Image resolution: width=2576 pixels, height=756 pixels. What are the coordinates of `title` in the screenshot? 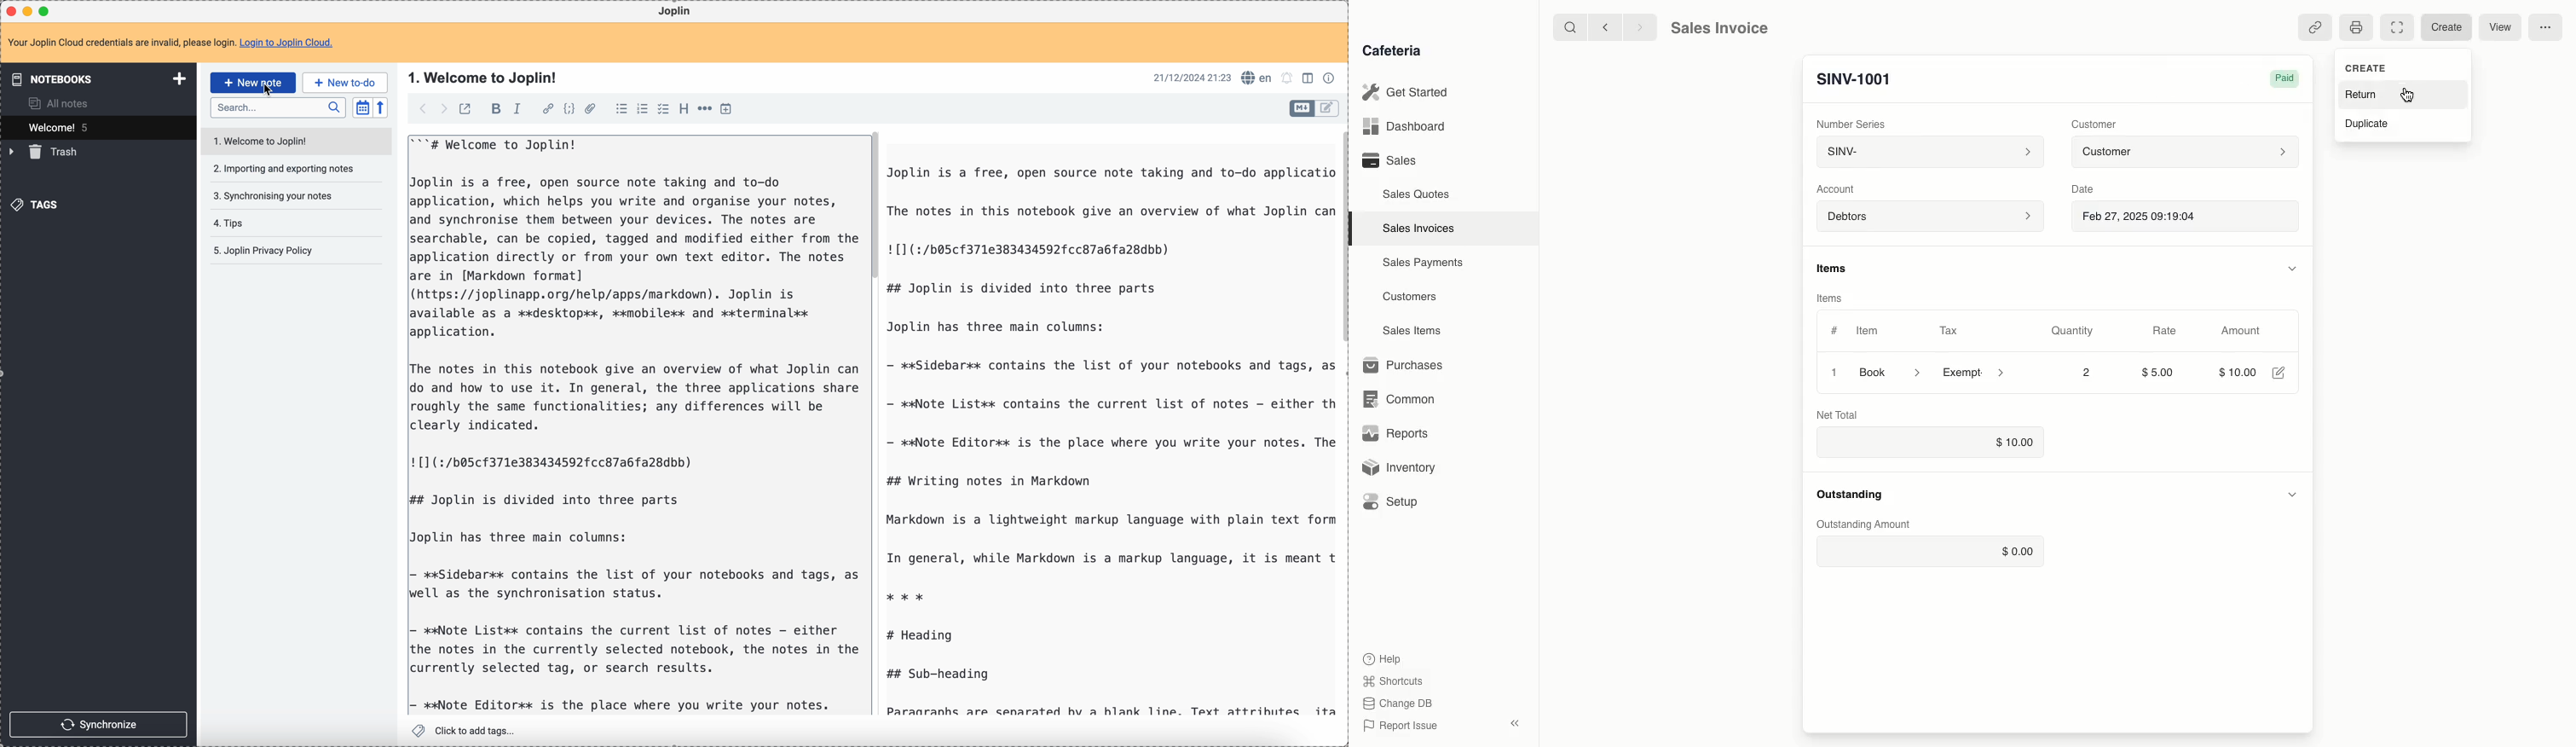 It's located at (482, 78).